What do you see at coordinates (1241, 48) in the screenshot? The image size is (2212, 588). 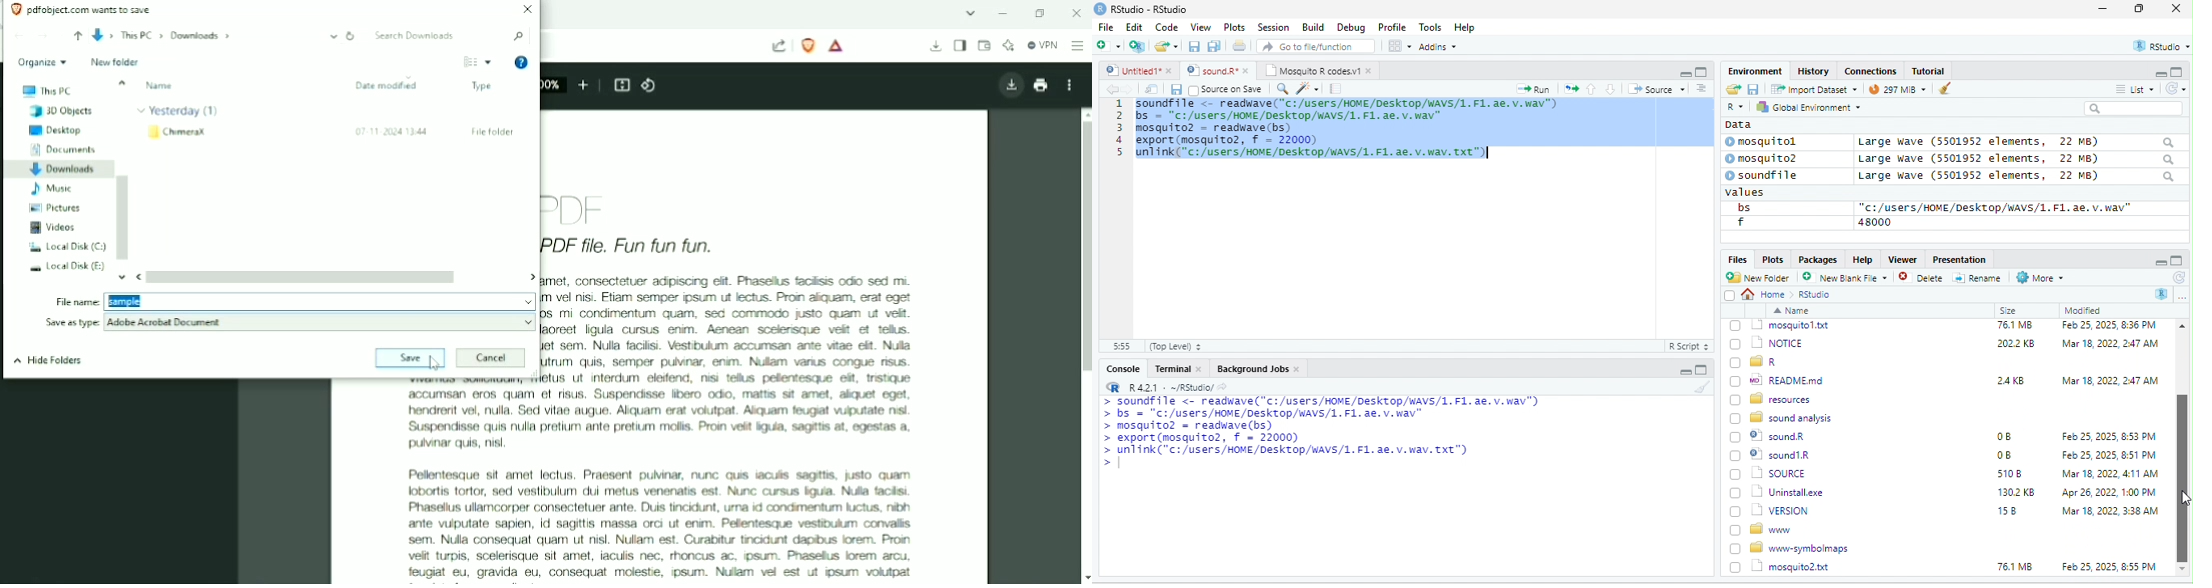 I see `open` at bounding box center [1241, 48].